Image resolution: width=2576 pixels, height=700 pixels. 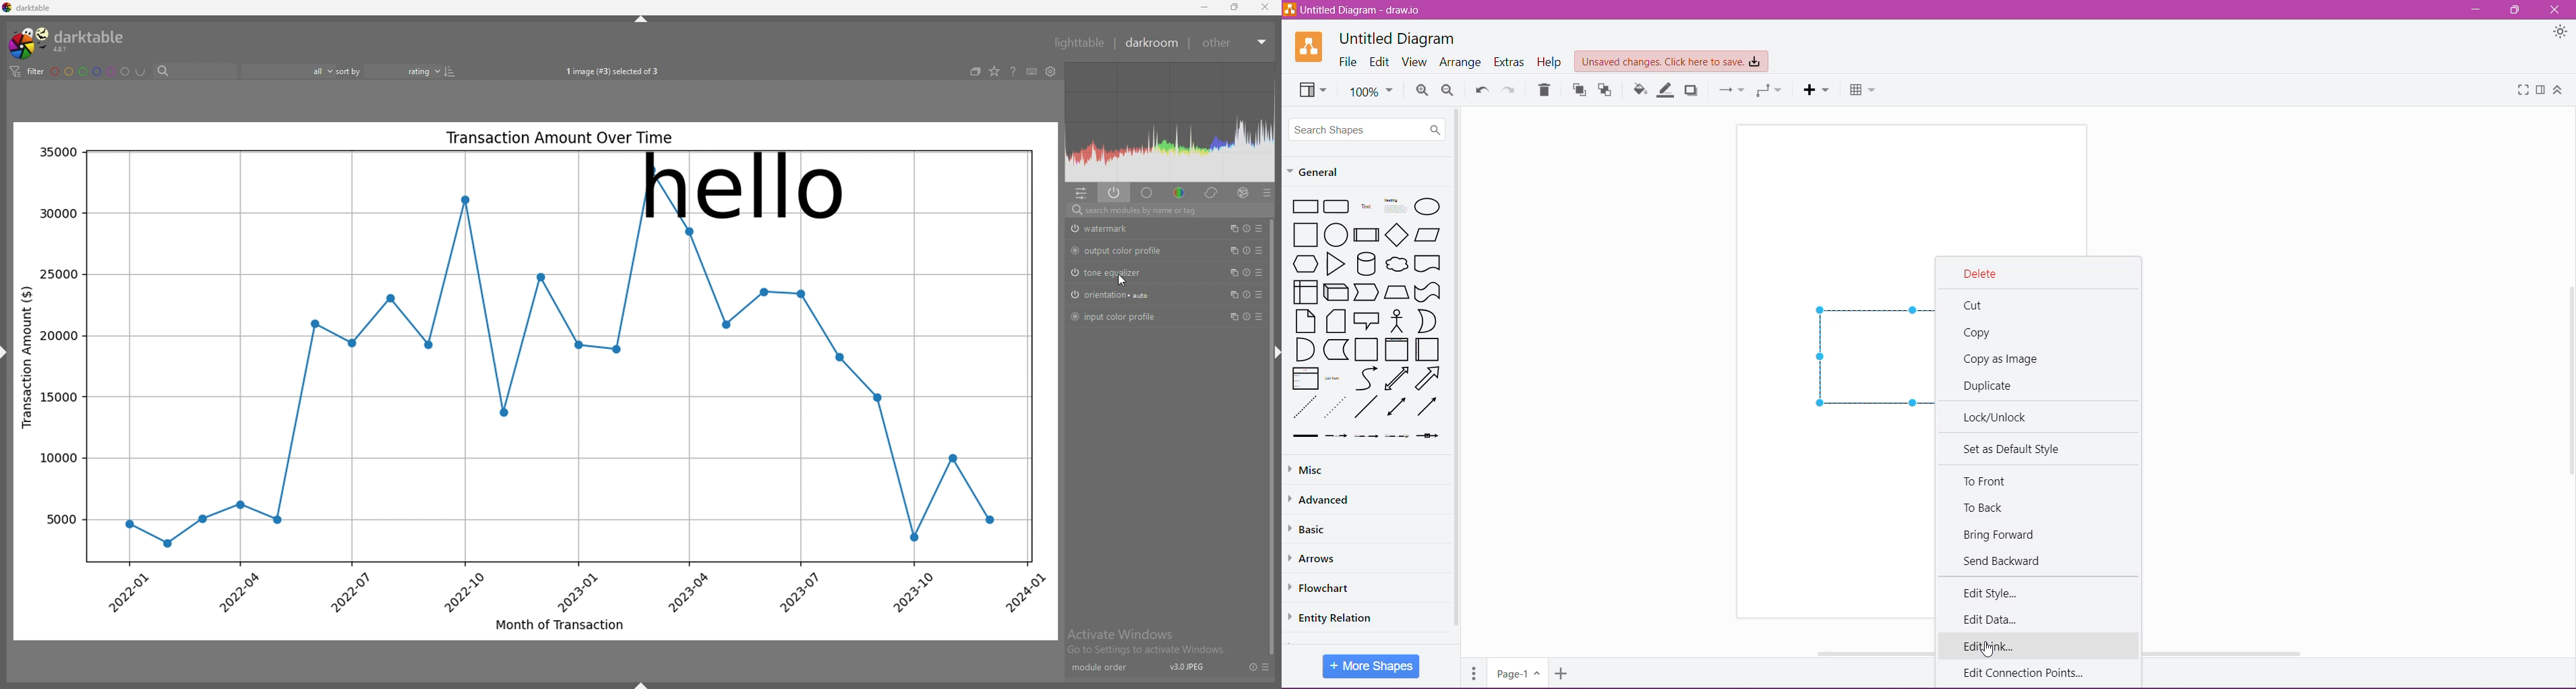 What do you see at coordinates (559, 138) in the screenshot?
I see `Transaction Amount Over Time` at bounding box center [559, 138].